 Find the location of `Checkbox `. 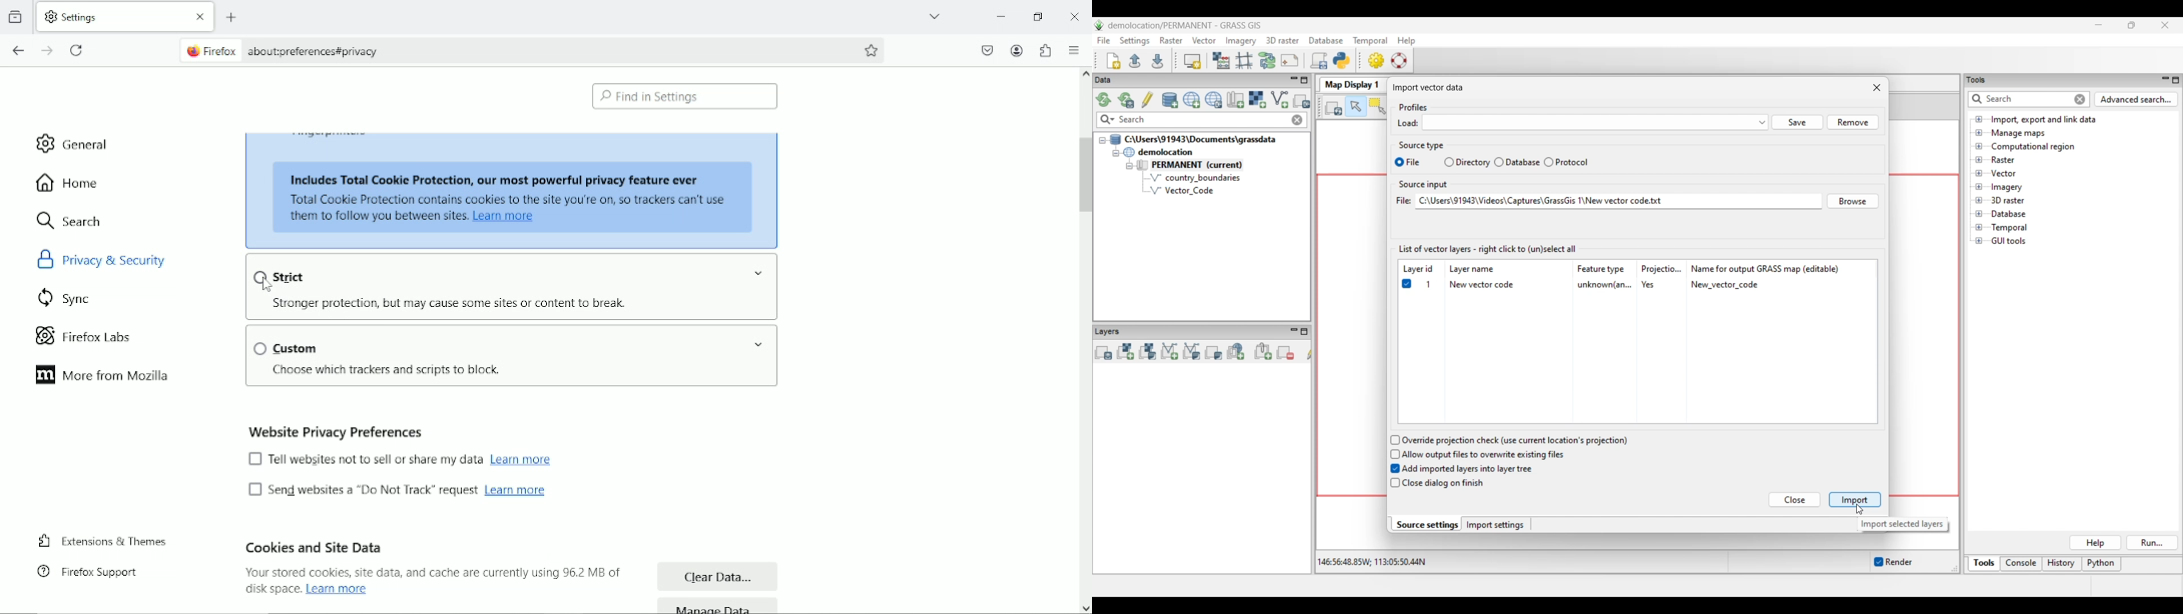

Checkbox  is located at coordinates (255, 488).